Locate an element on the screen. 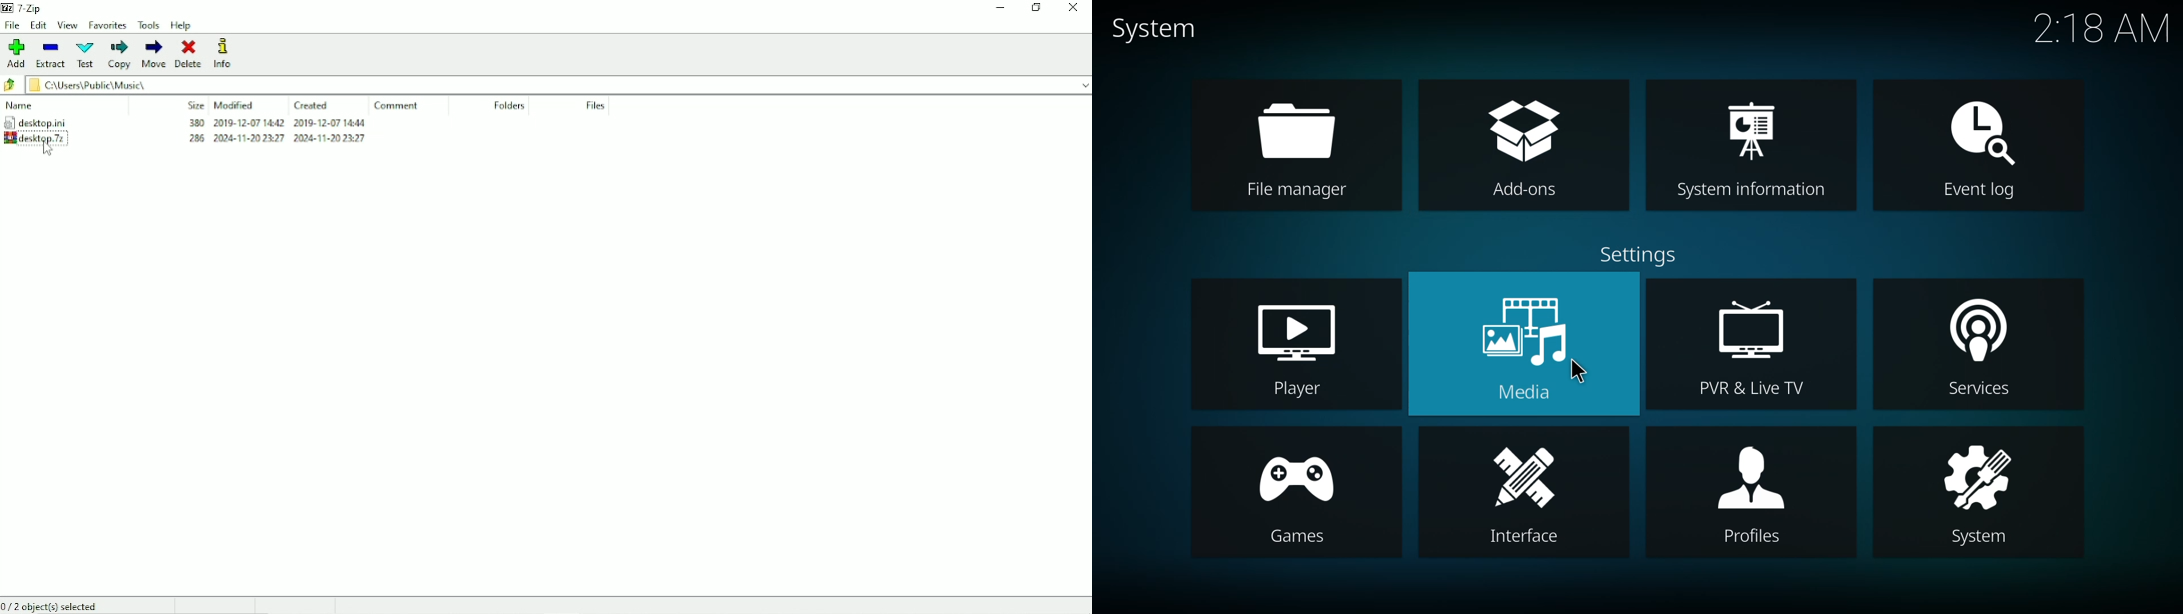 This screenshot has height=616, width=2184. Folders is located at coordinates (511, 105).